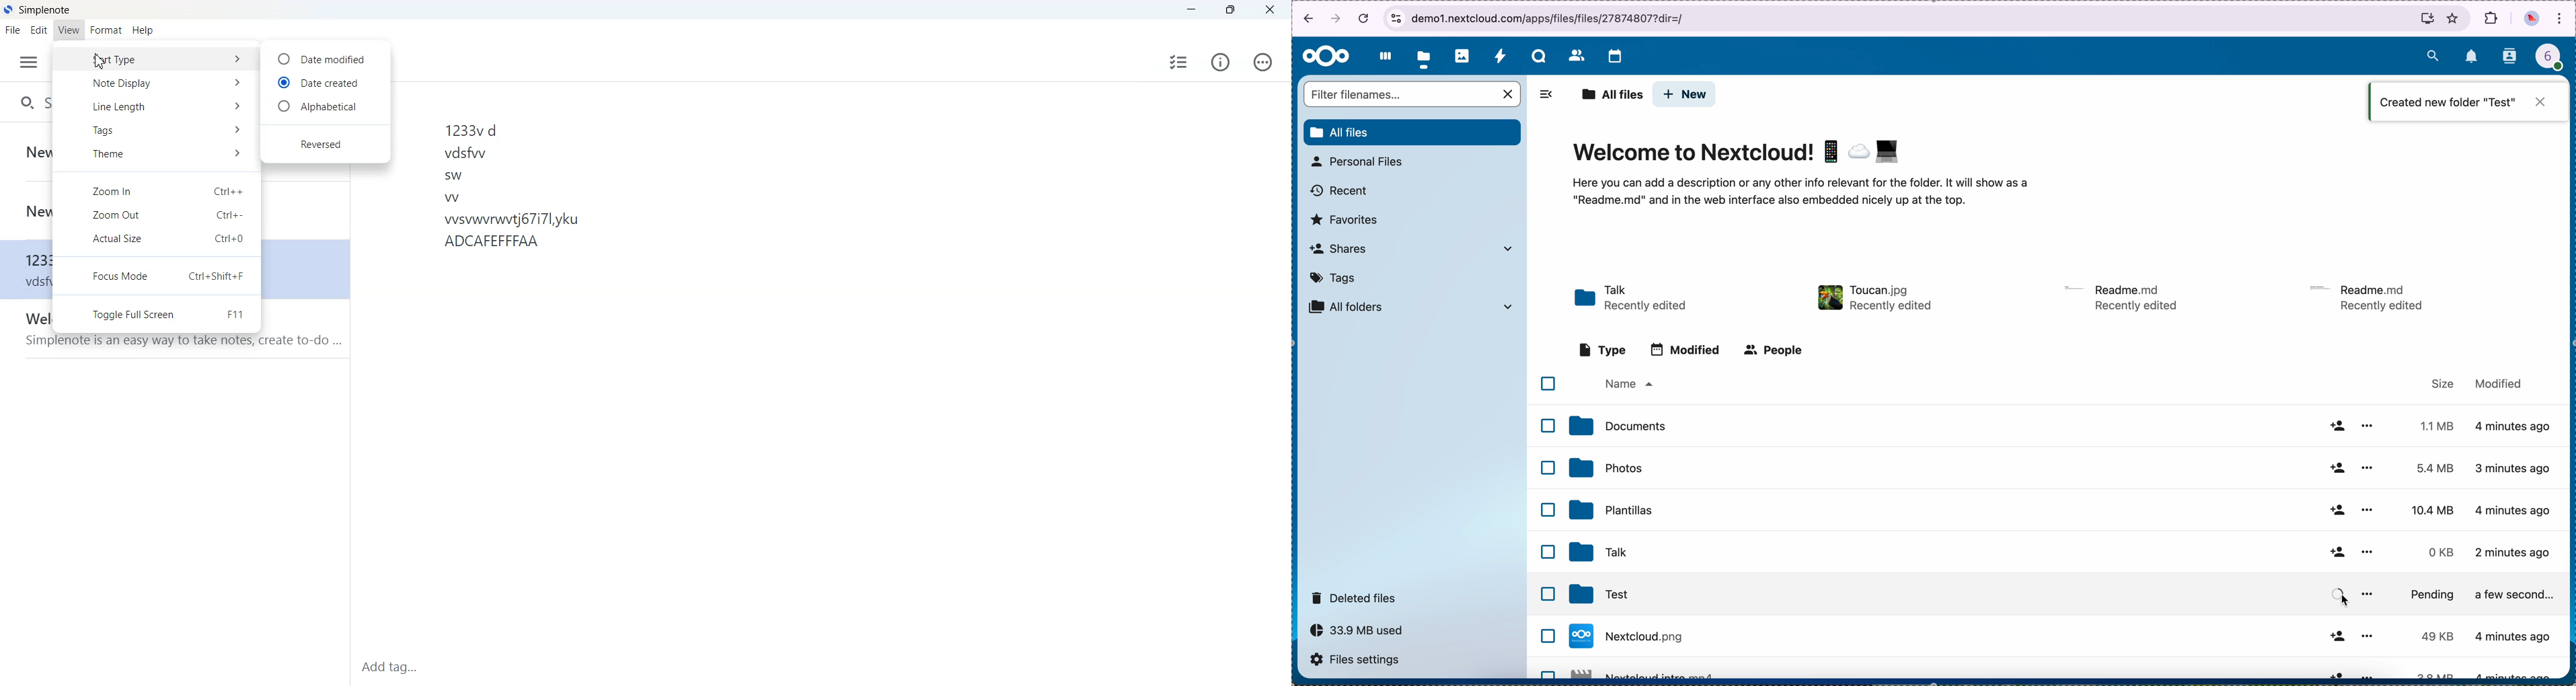  What do you see at coordinates (1685, 94) in the screenshot?
I see `click on new button` at bounding box center [1685, 94].